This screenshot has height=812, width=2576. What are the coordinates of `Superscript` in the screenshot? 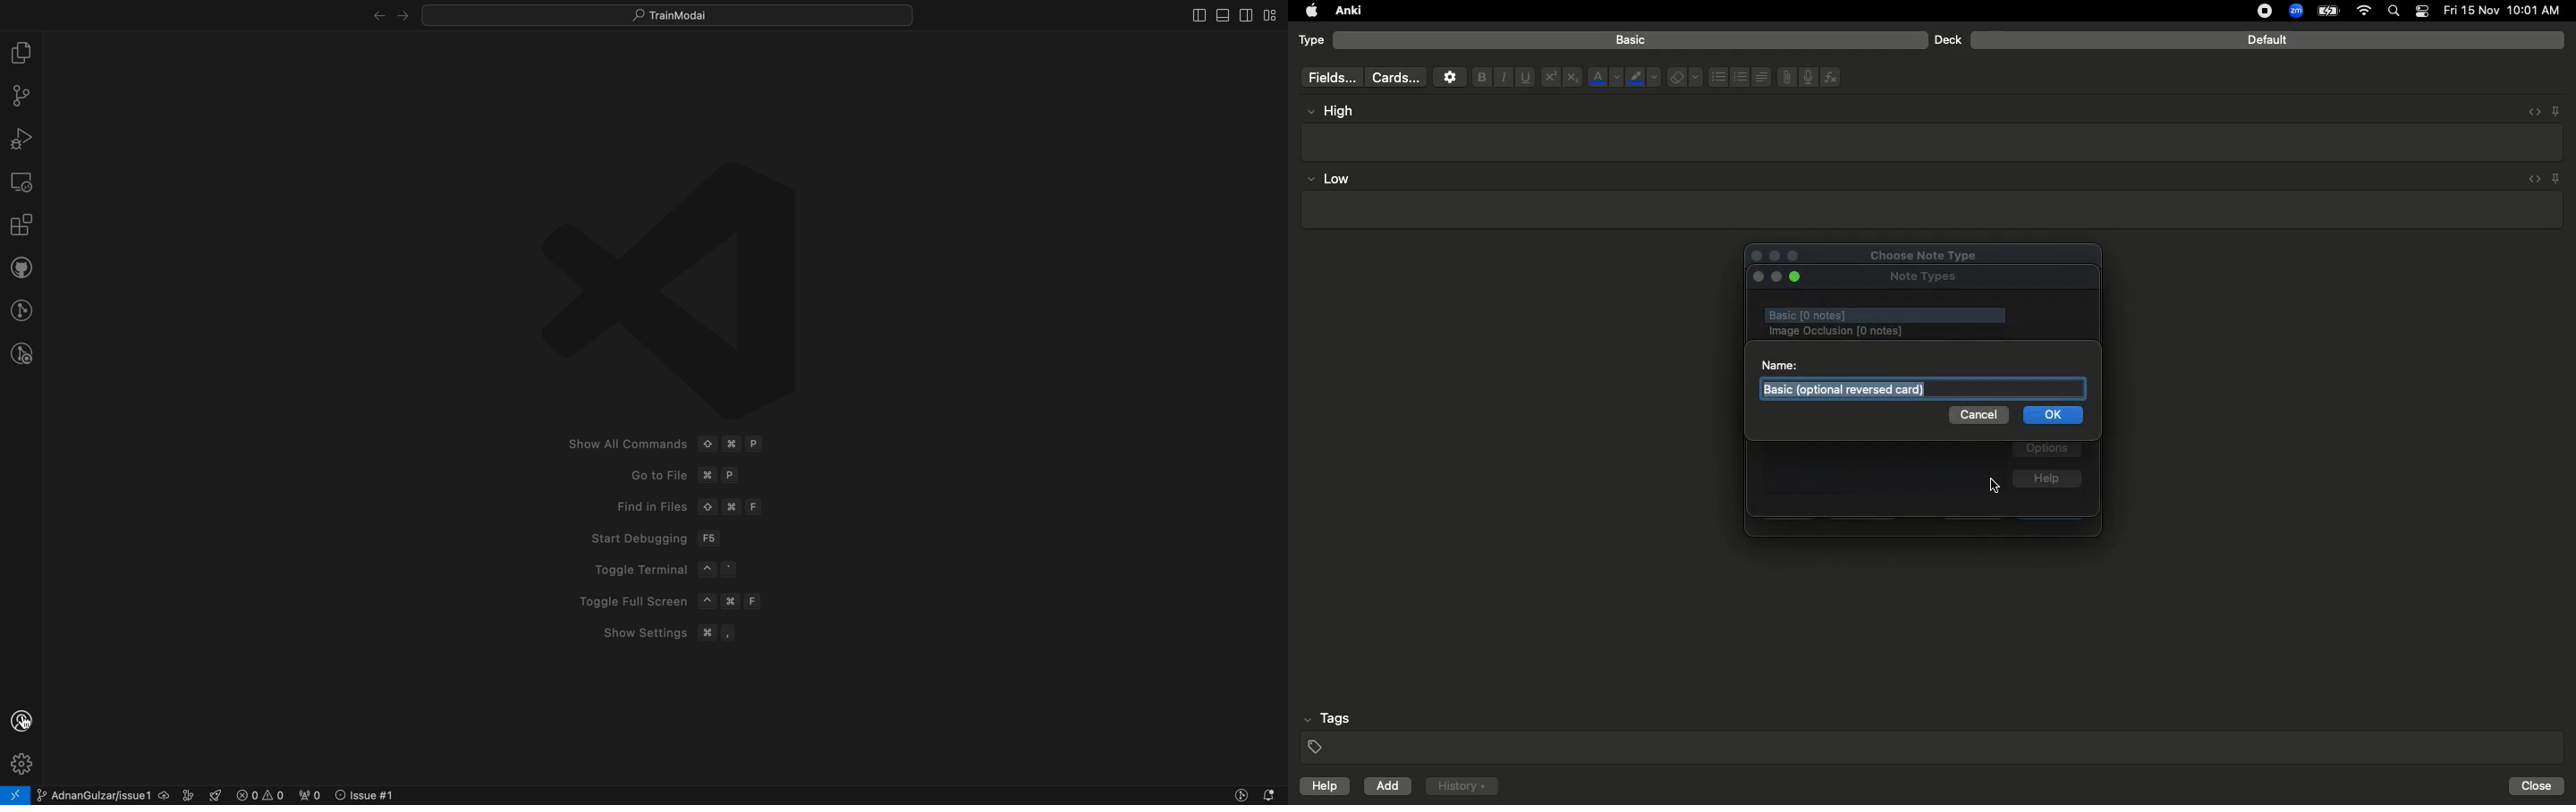 It's located at (1549, 78).